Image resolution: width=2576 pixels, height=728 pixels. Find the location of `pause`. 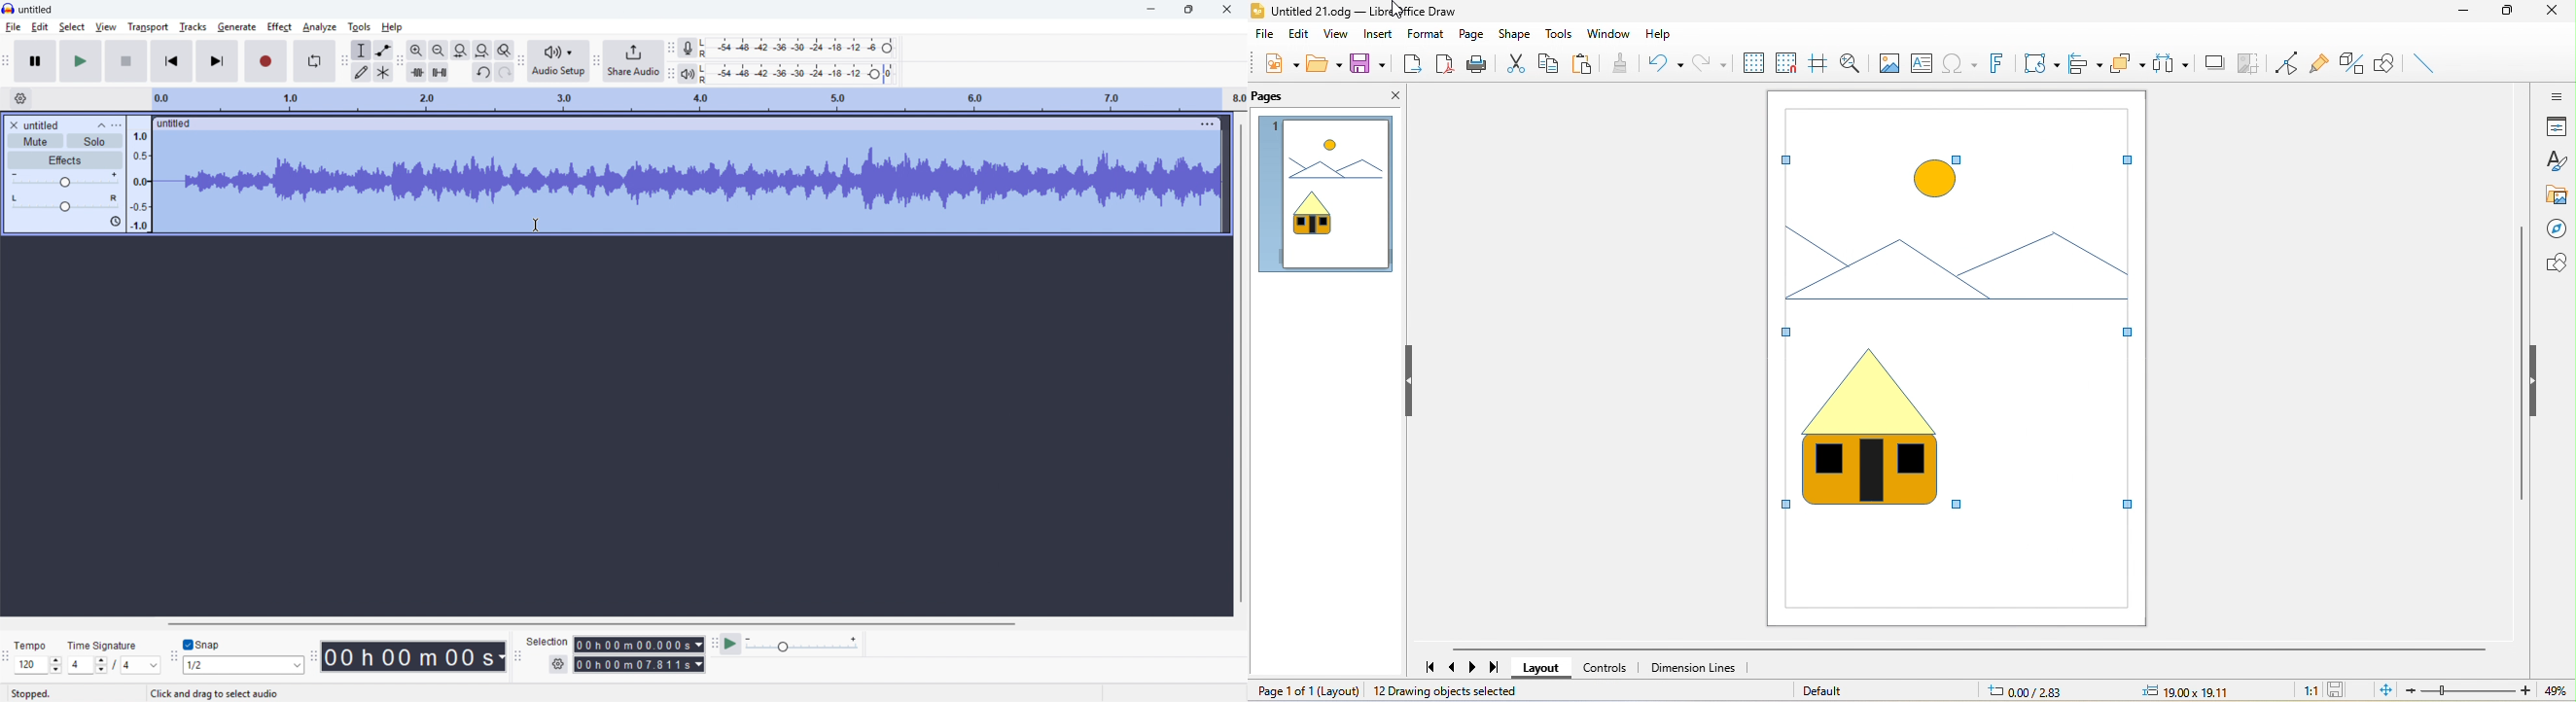

pause is located at coordinates (36, 61).